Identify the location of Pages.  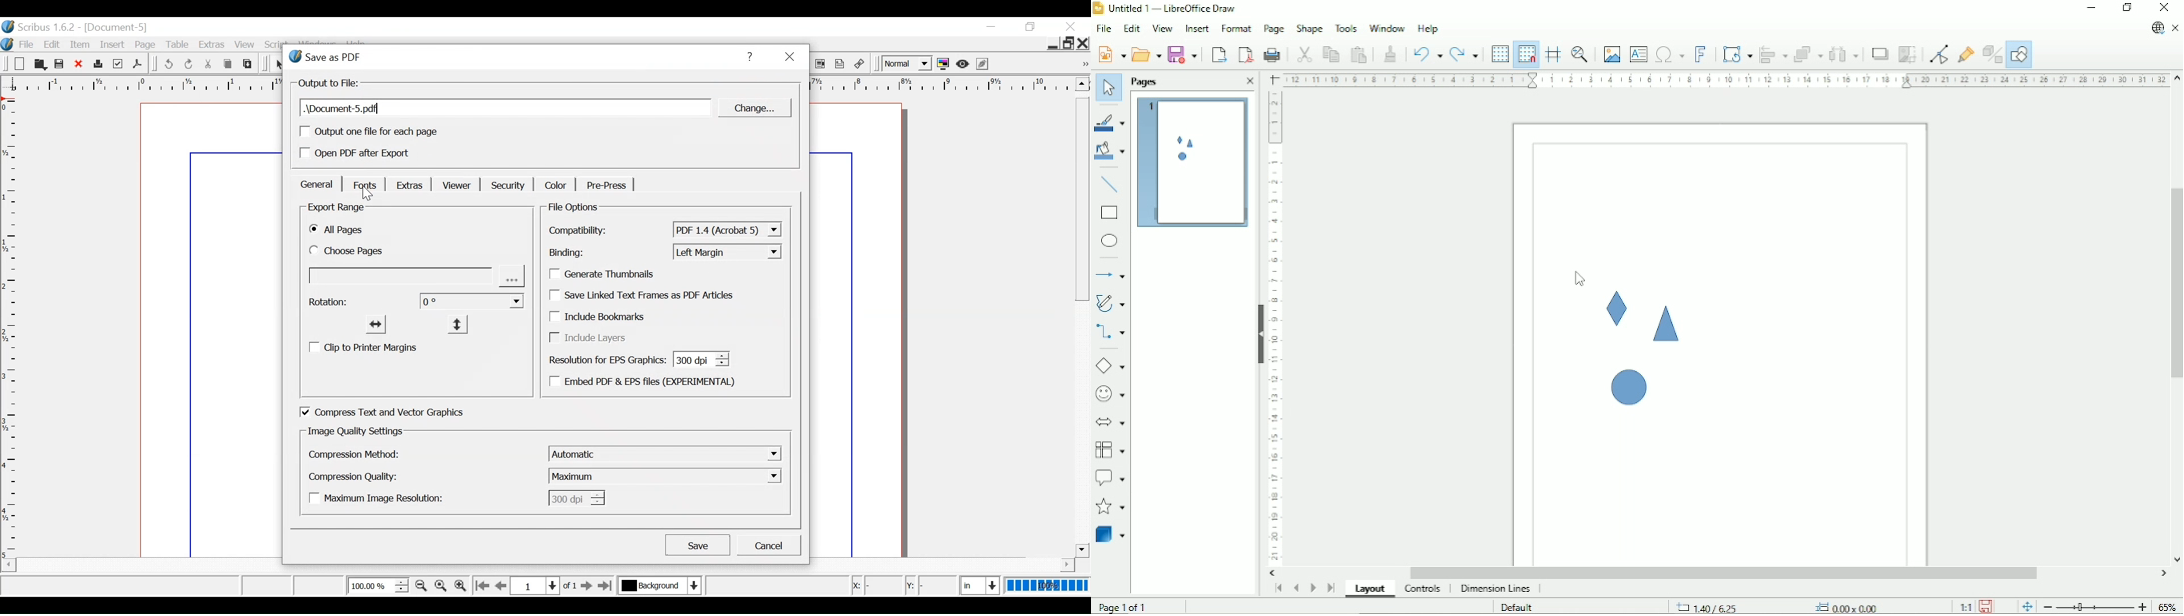
(1146, 82).